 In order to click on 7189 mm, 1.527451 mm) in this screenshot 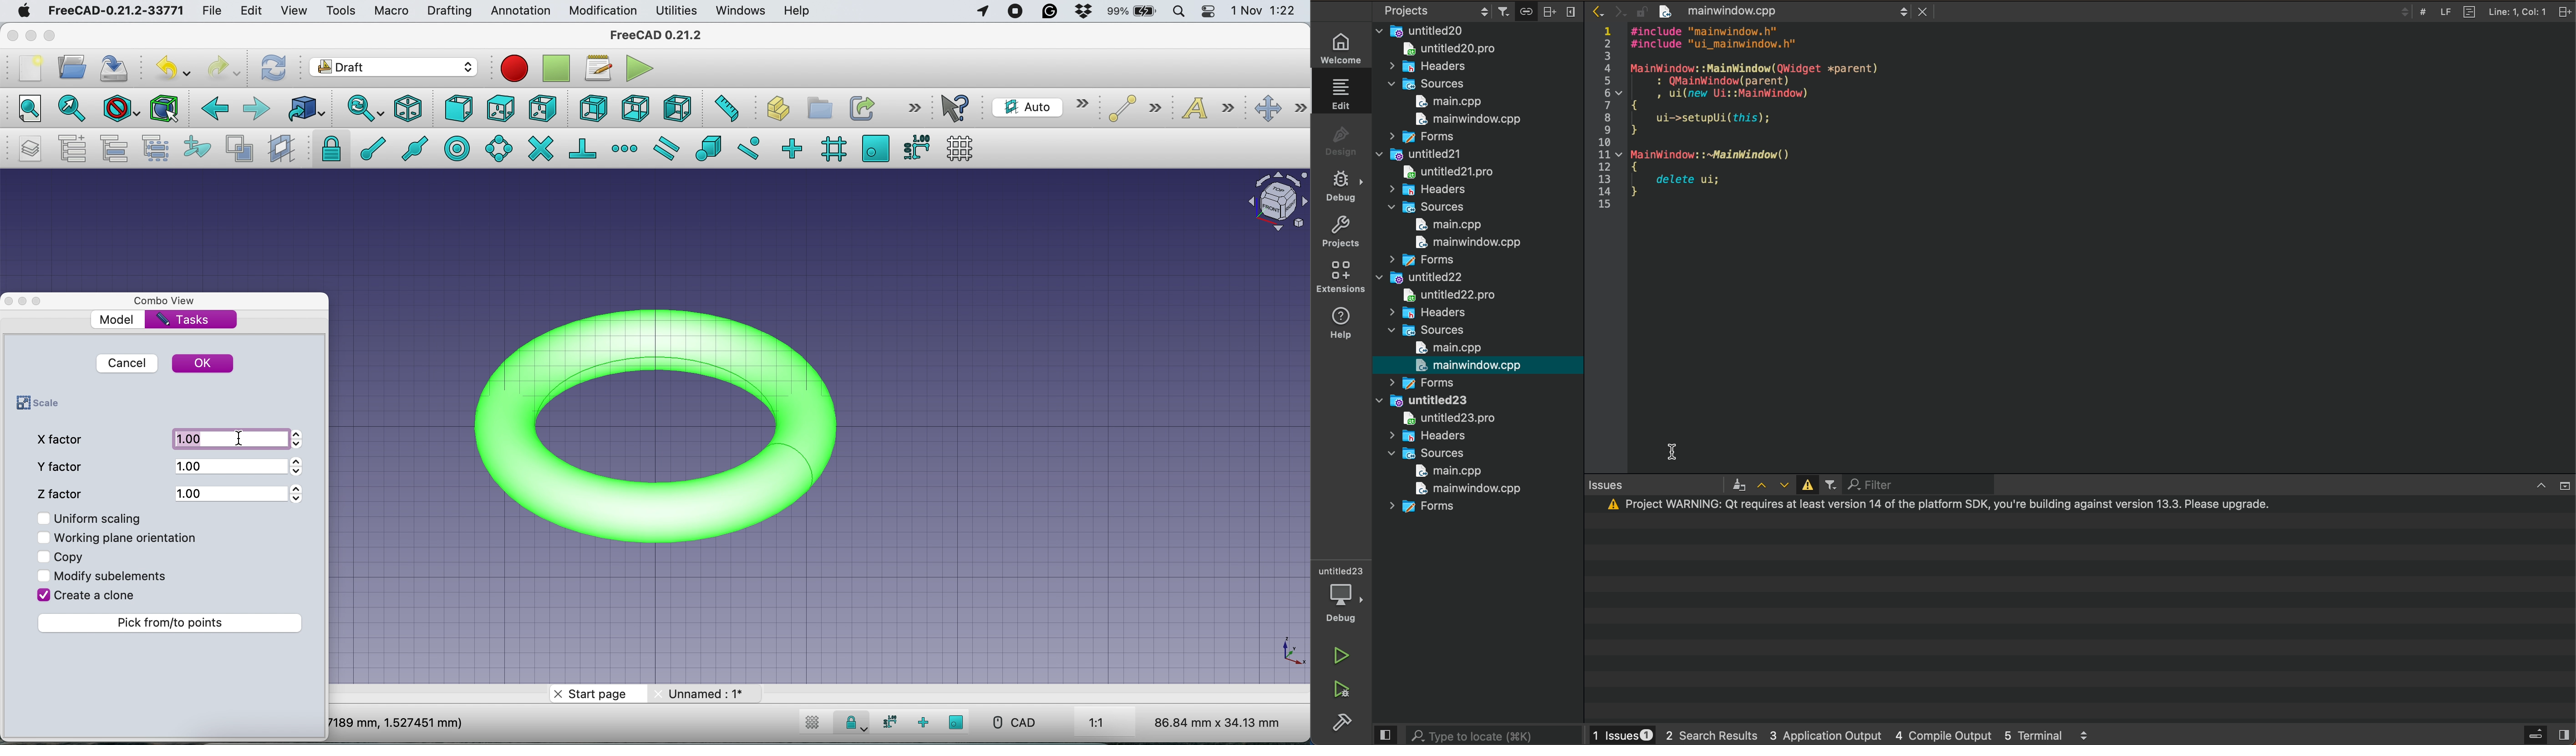, I will do `click(396, 722)`.